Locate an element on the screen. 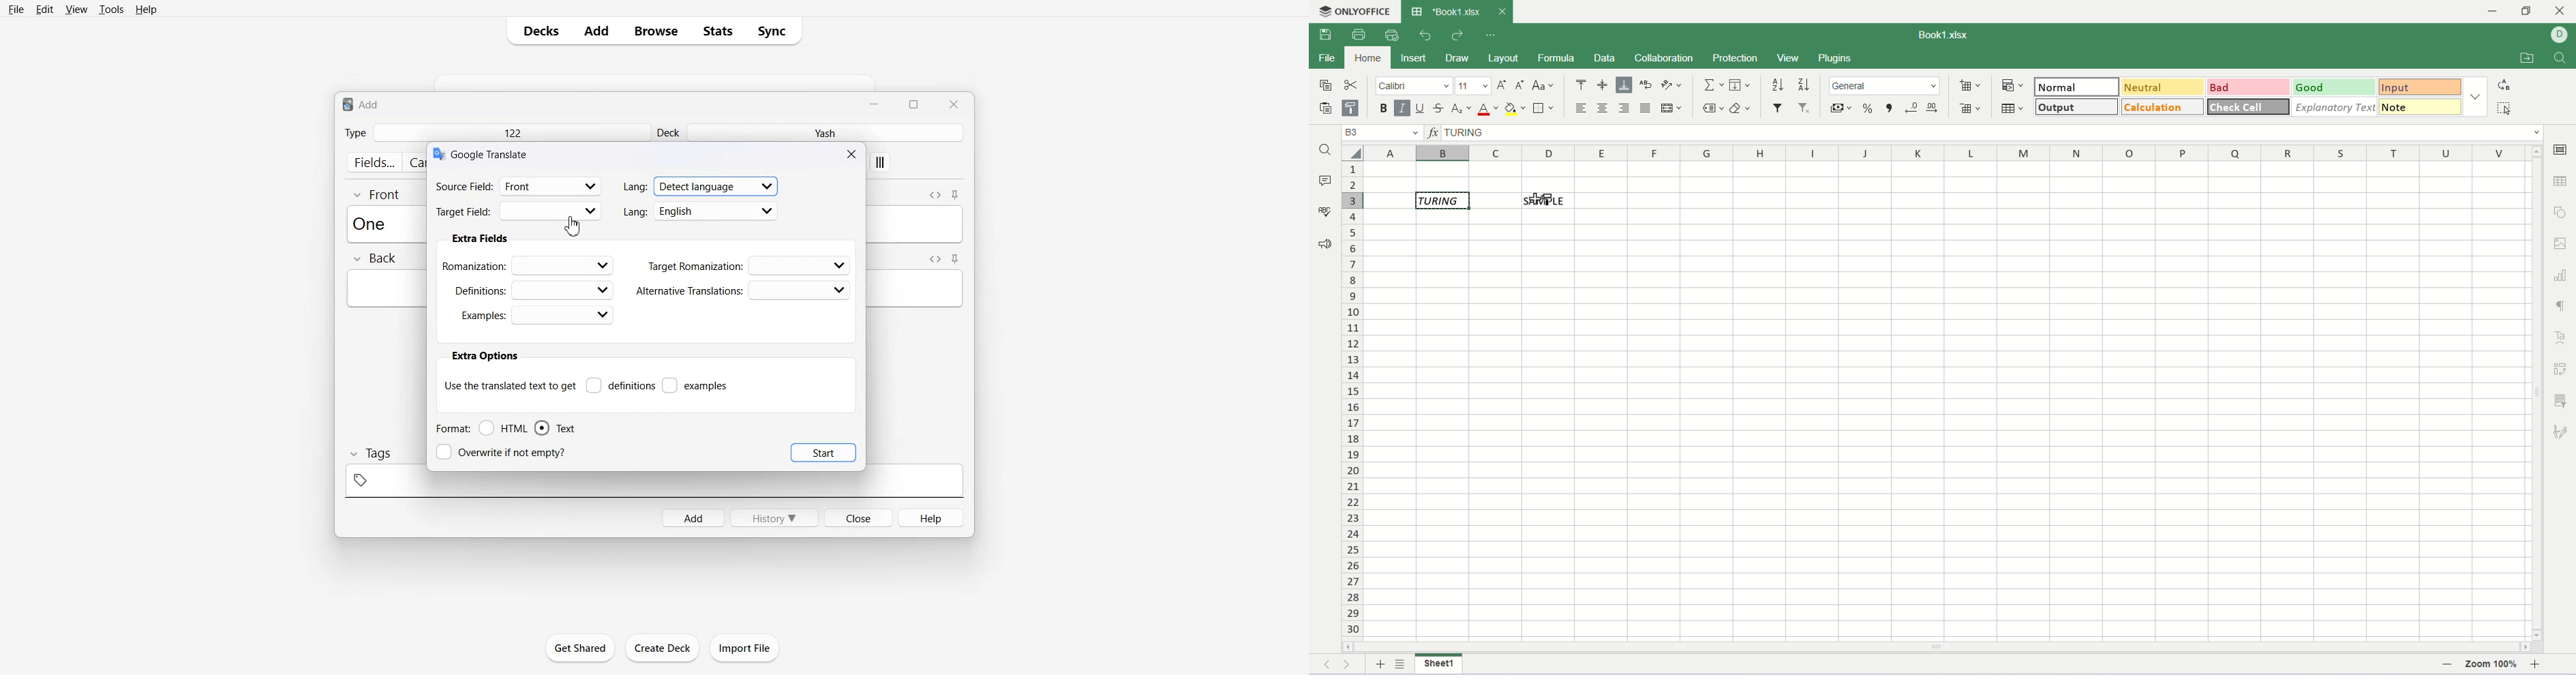  Create Deck is located at coordinates (662, 648).